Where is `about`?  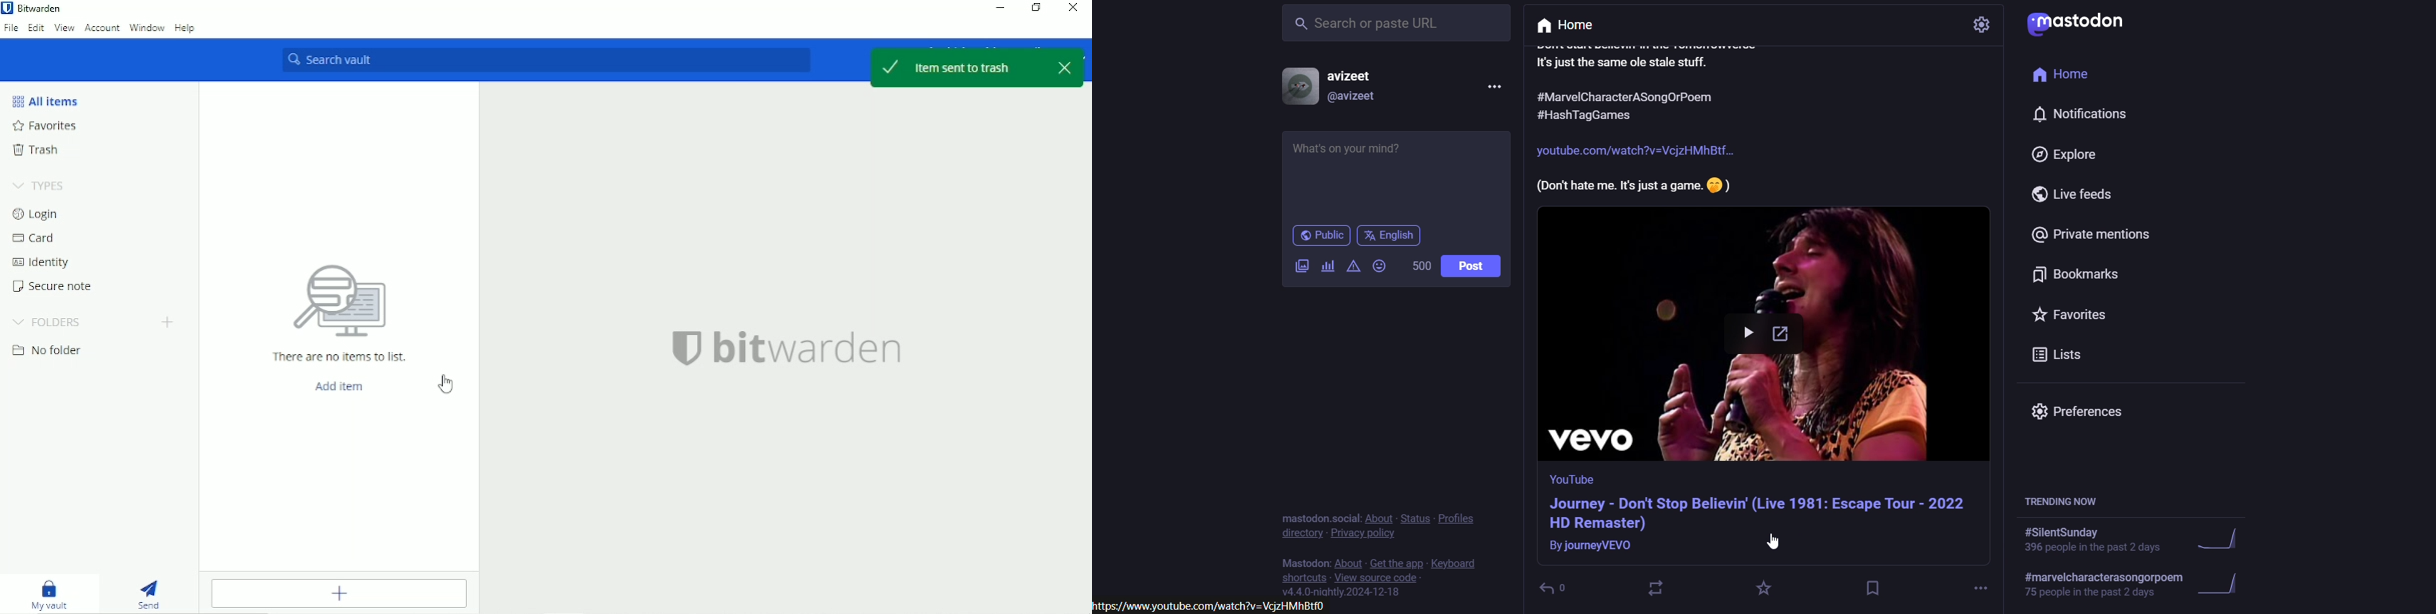
about is located at coordinates (1378, 519).